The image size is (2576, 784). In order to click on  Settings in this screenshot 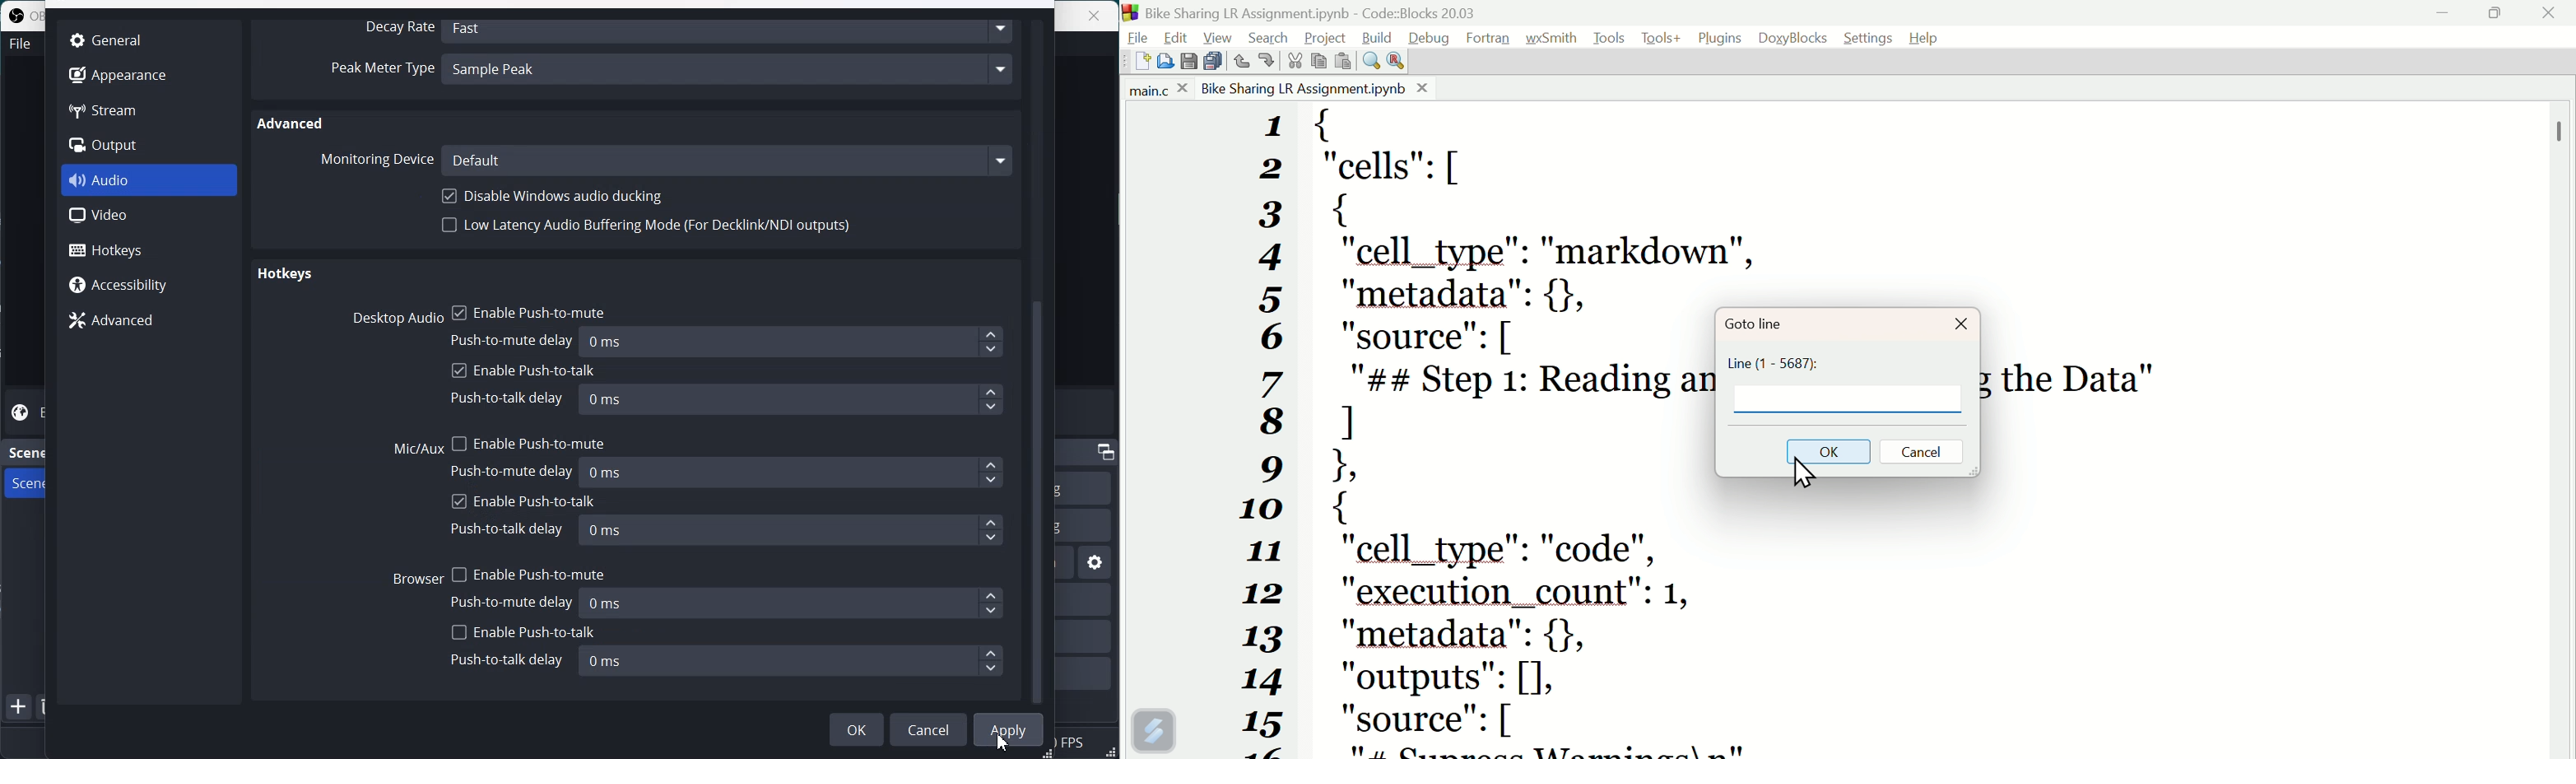, I will do `click(1871, 39)`.